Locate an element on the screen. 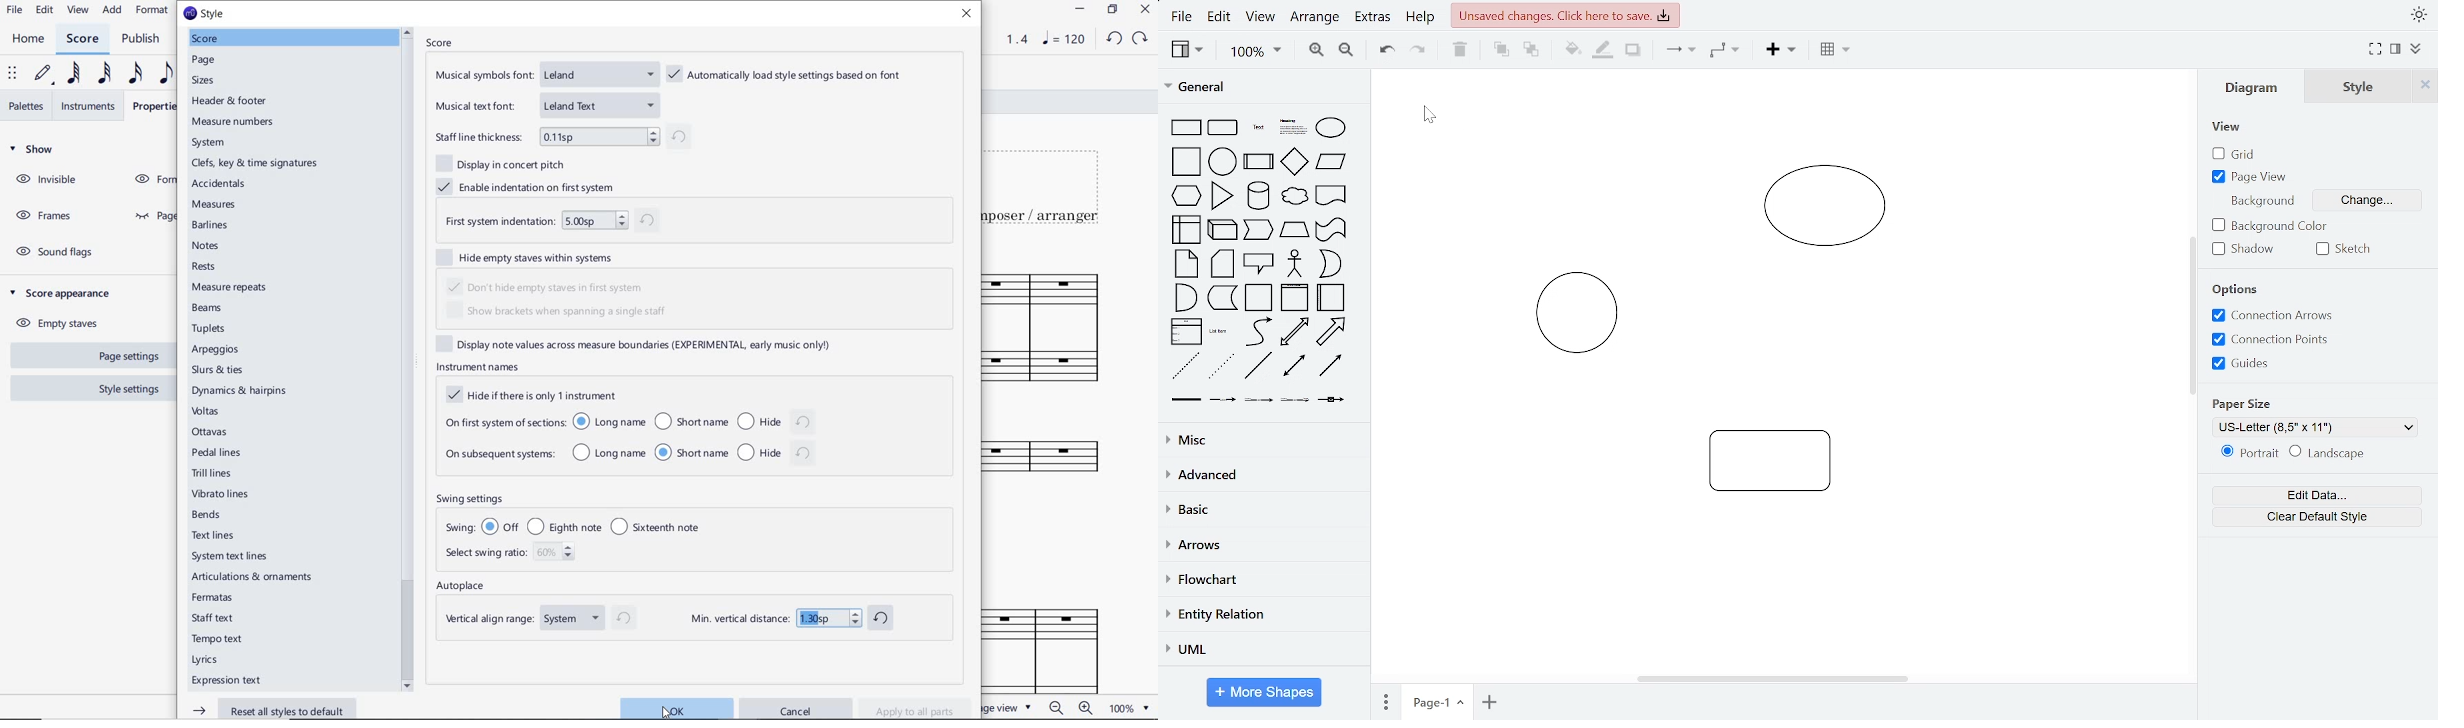  list is located at coordinates (1187, 331).